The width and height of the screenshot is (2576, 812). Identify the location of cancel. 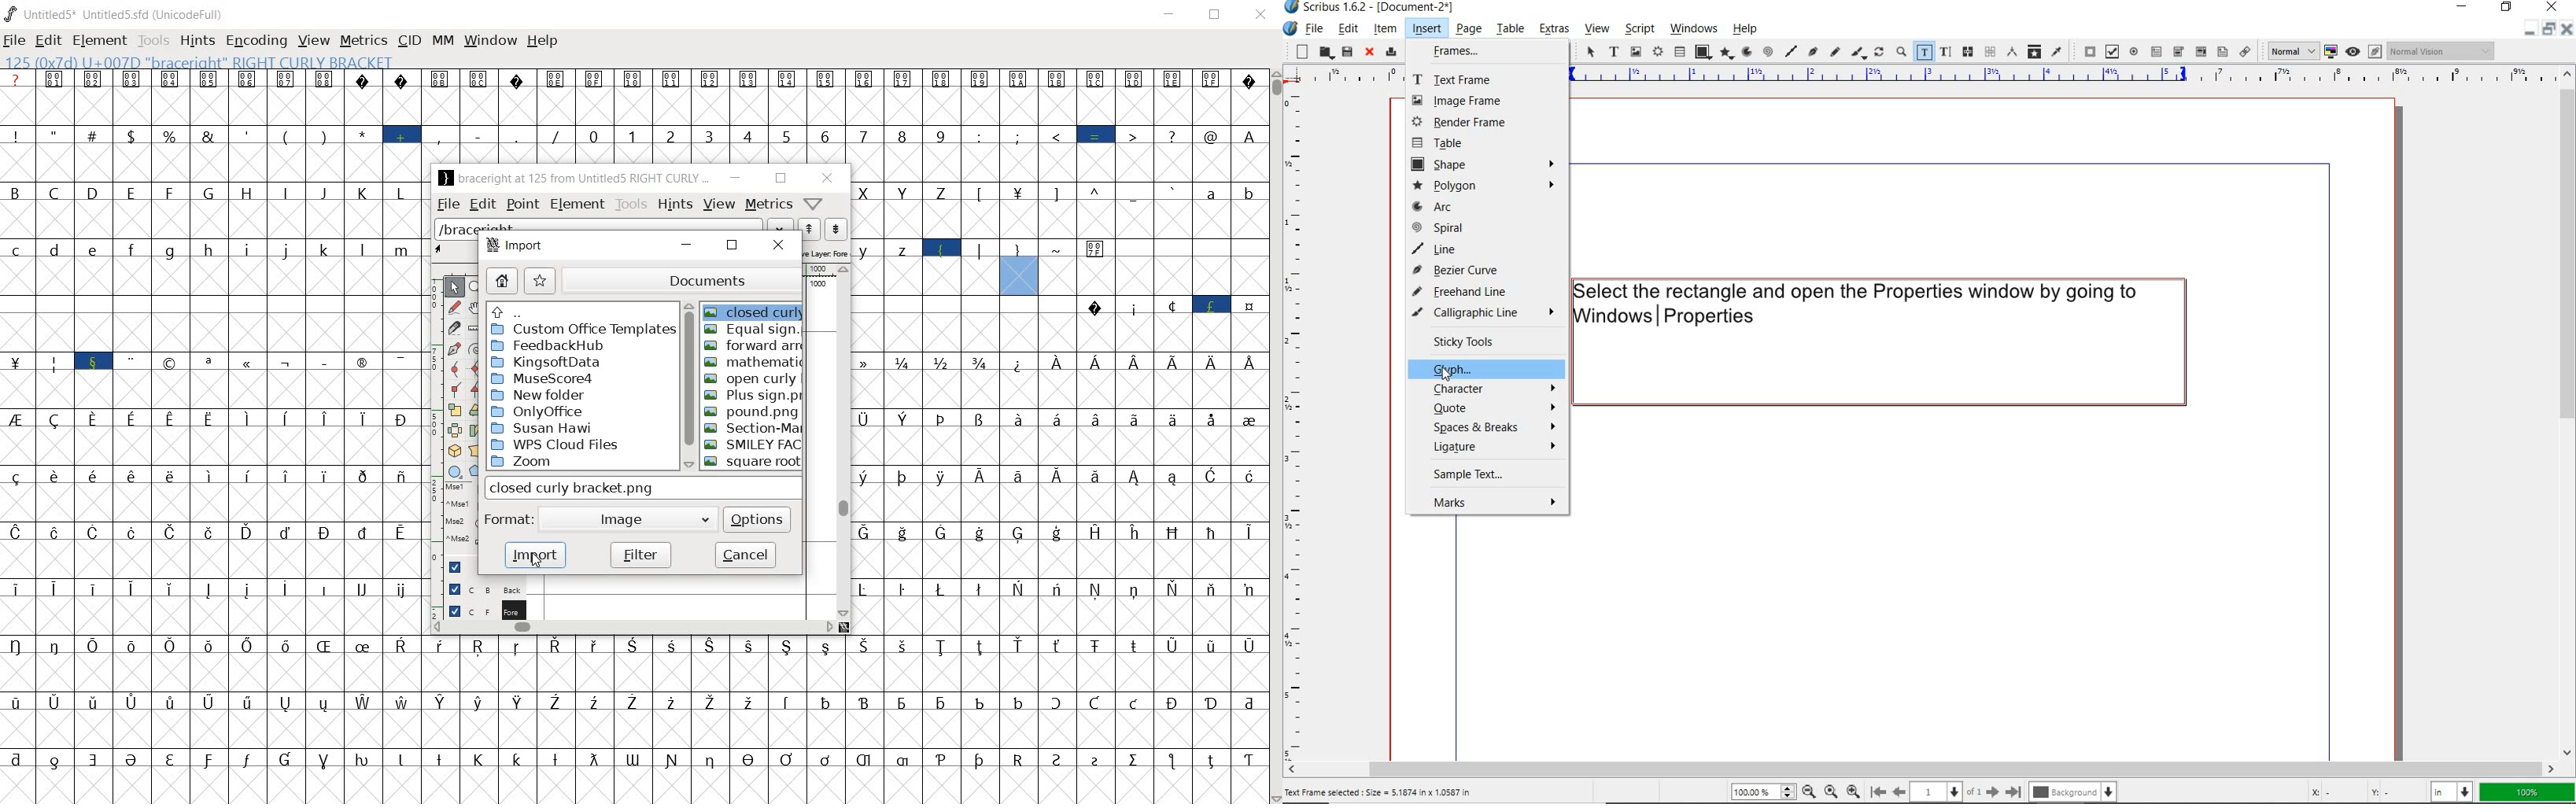
(747, 556).